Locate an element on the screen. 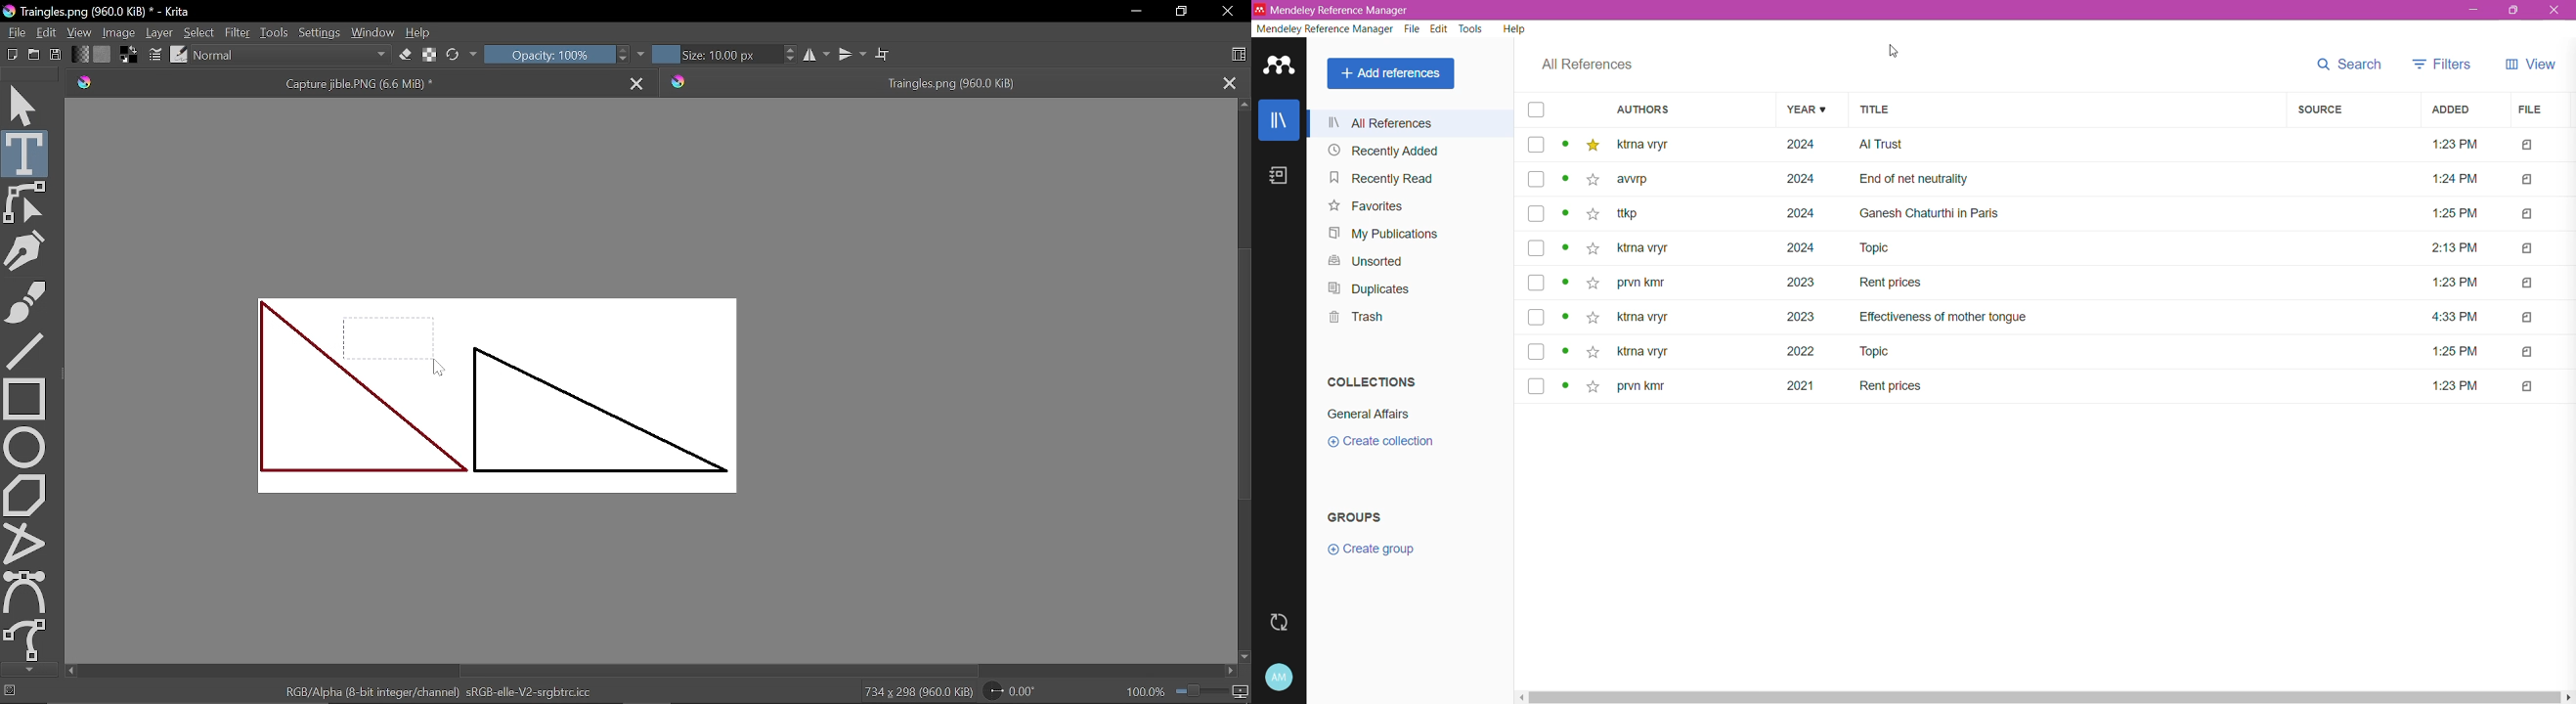  Move right is located at coordinates (1228, 672).